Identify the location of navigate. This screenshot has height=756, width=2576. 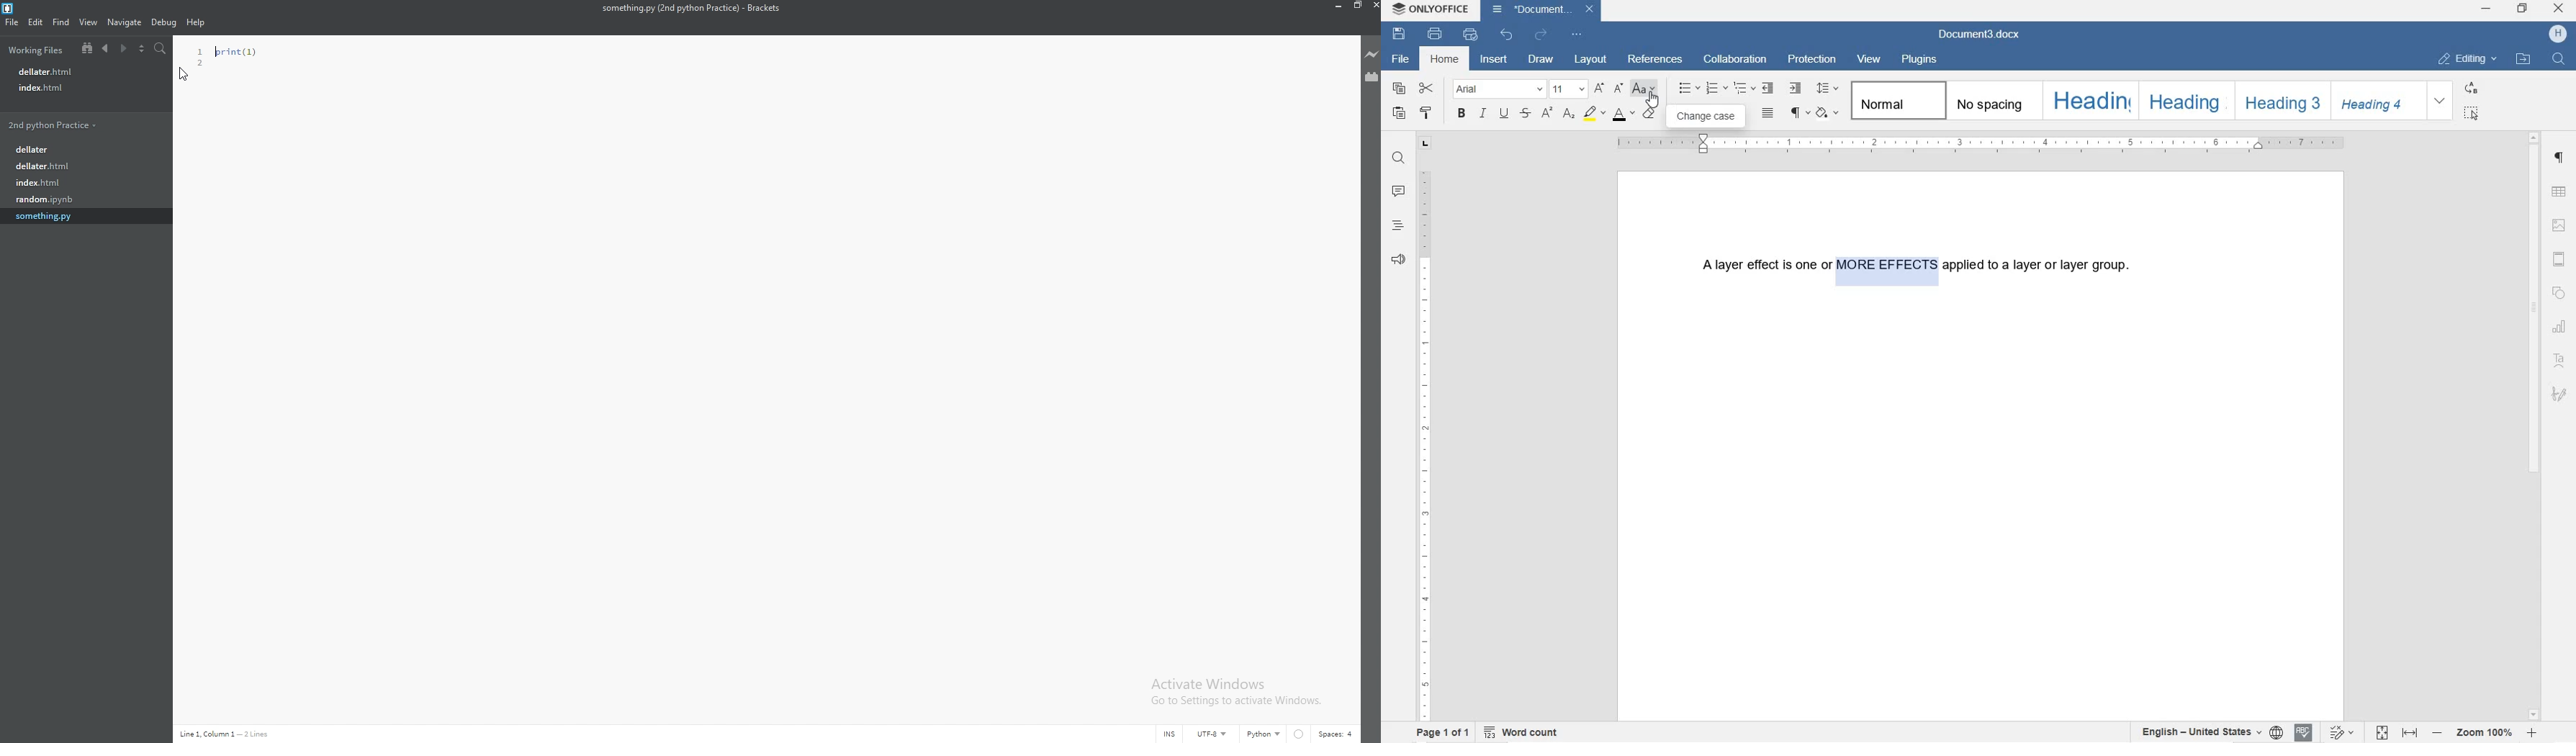
(125, 22).